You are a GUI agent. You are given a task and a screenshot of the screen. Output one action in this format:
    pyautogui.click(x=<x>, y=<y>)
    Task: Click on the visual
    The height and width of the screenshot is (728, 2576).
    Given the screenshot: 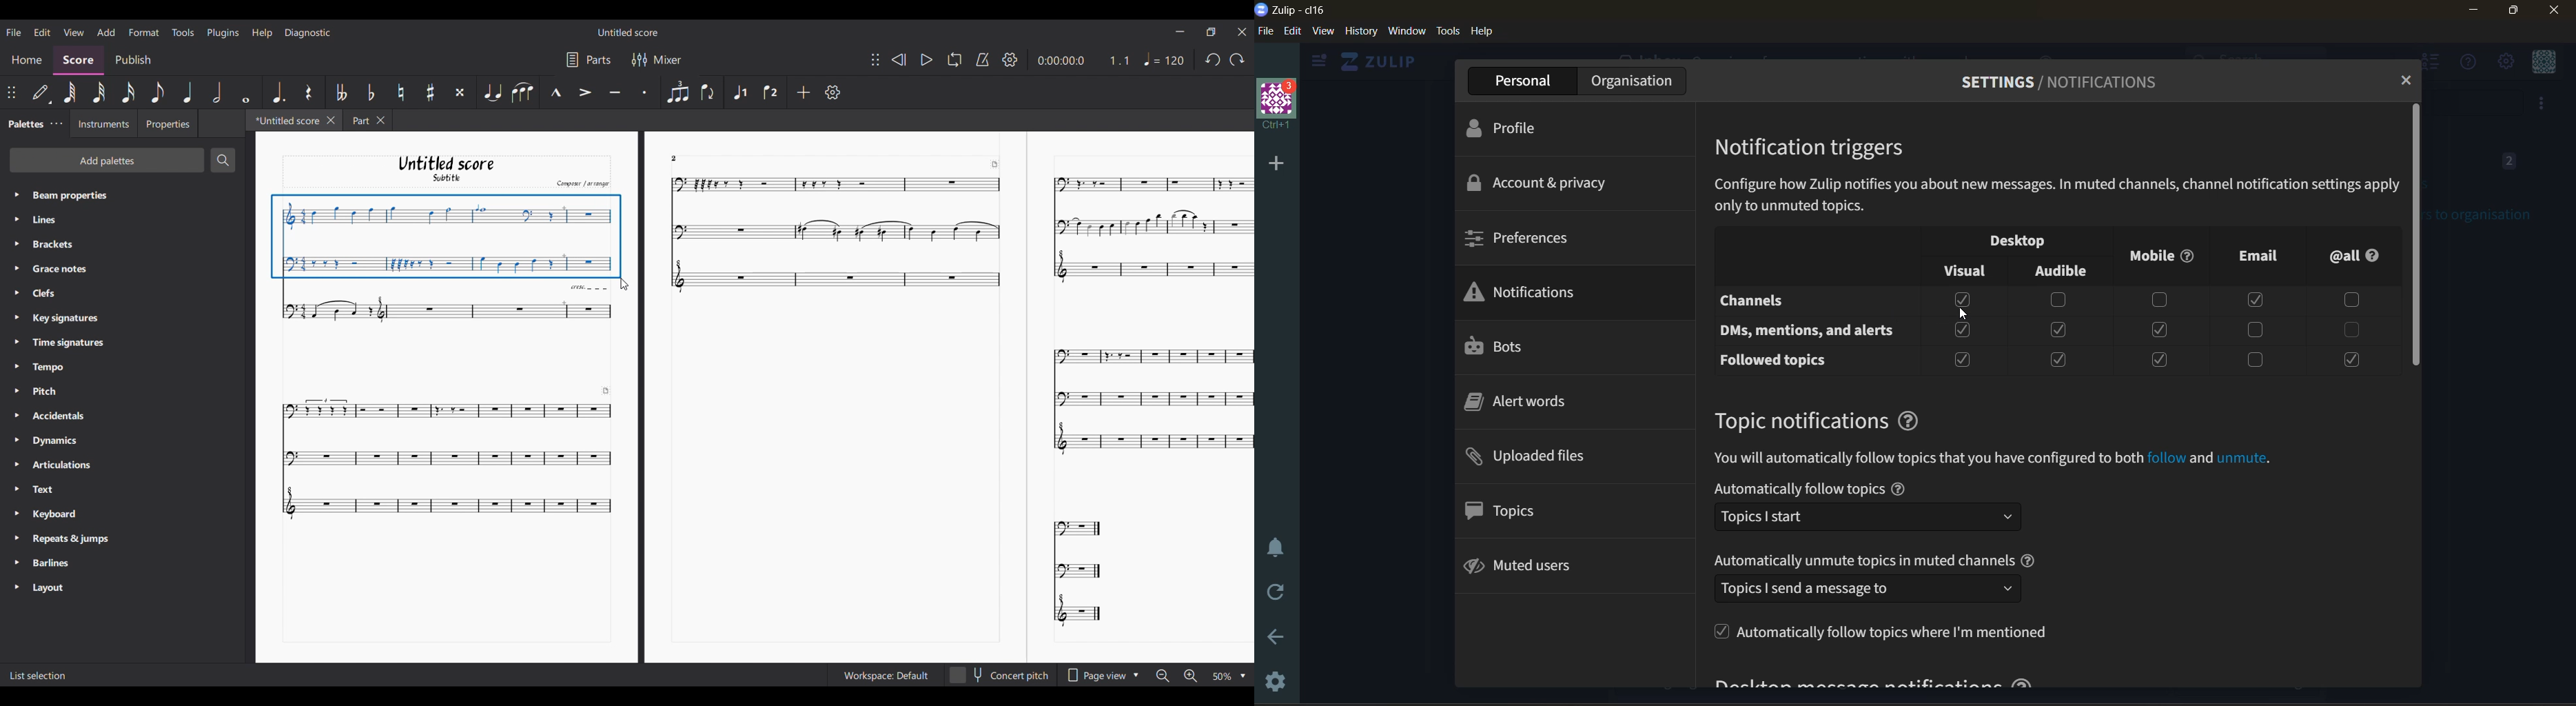 What is the action you would take?
    pyautogui.click(x=1963, y=271)
    